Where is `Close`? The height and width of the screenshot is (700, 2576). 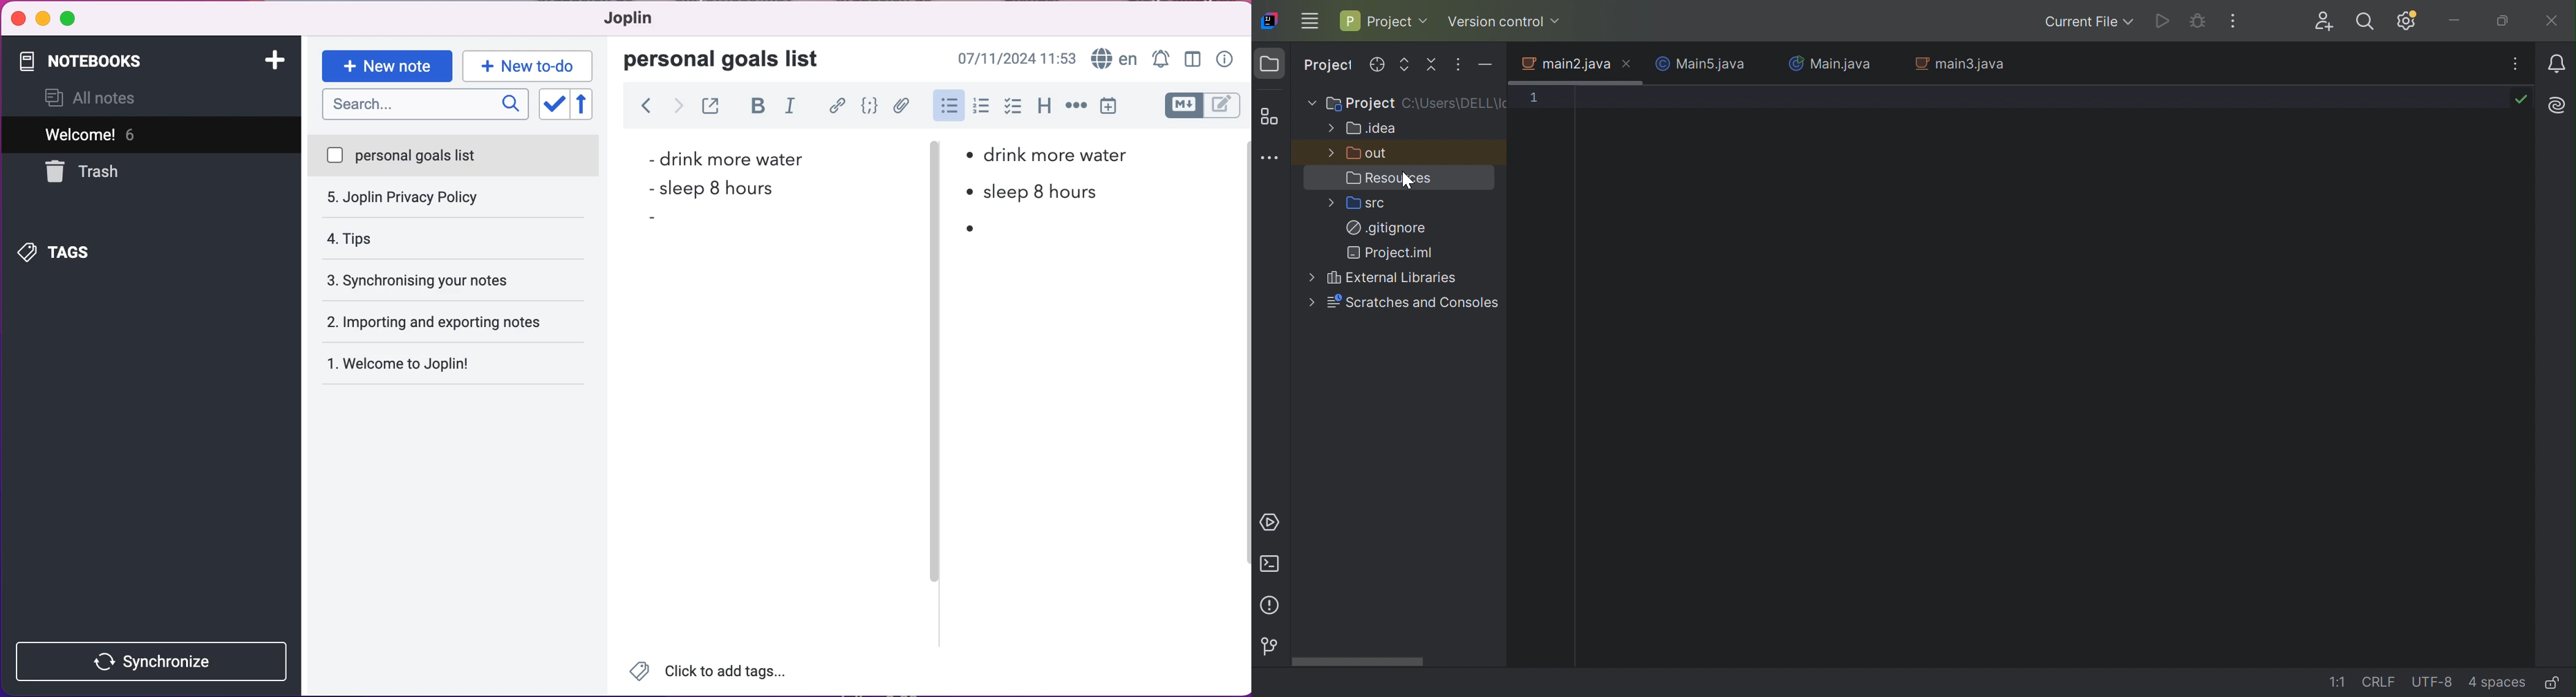 Close is located at coordinates (1628, 65).